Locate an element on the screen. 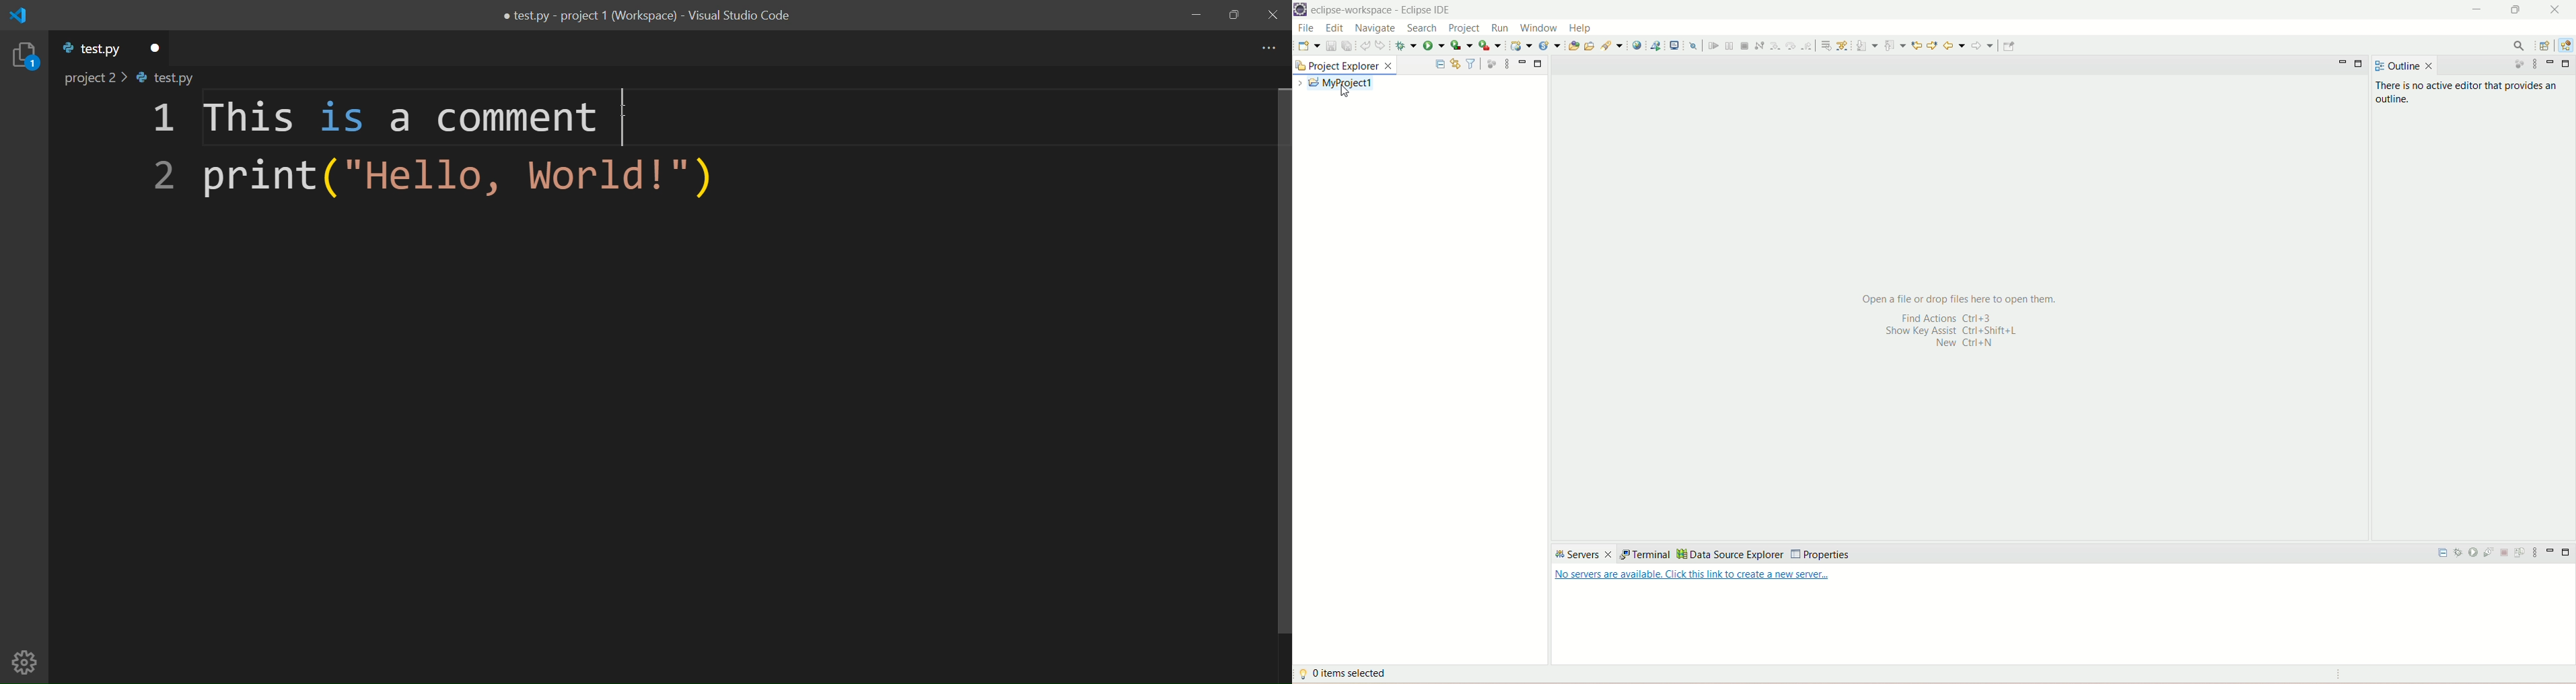  logo is located at coordinates (24, 15).